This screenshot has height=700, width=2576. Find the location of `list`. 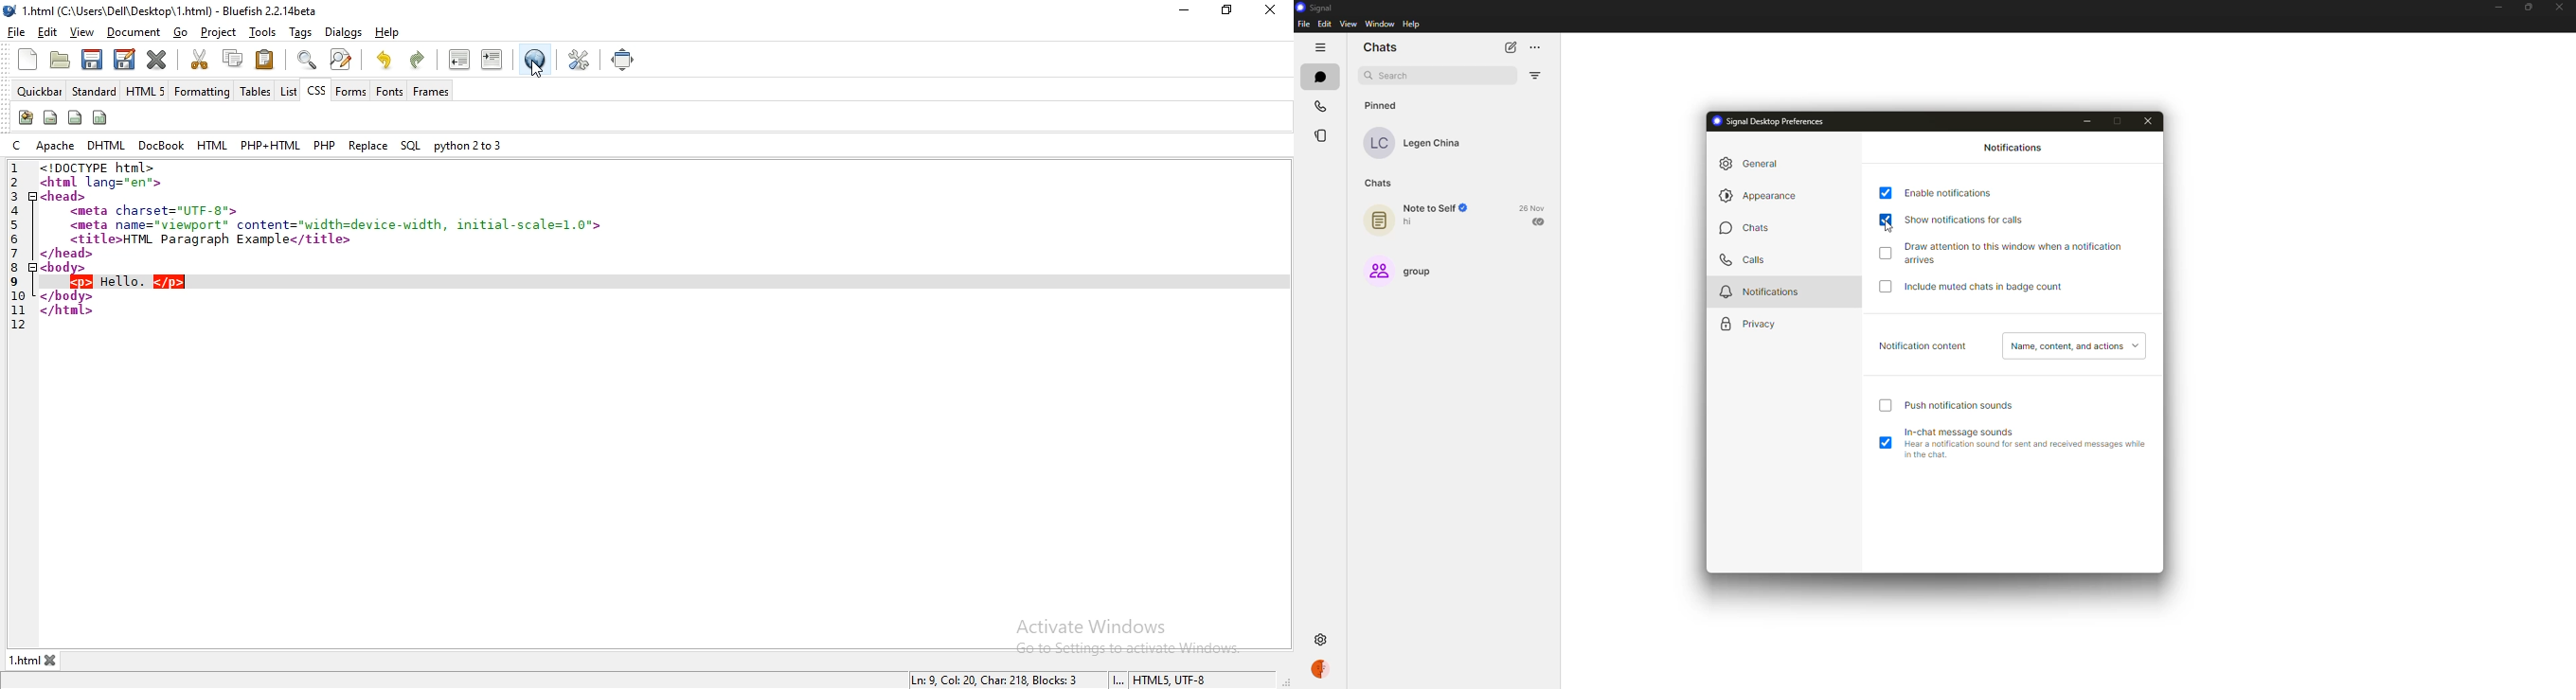

list is located at coordinates (287, 91).